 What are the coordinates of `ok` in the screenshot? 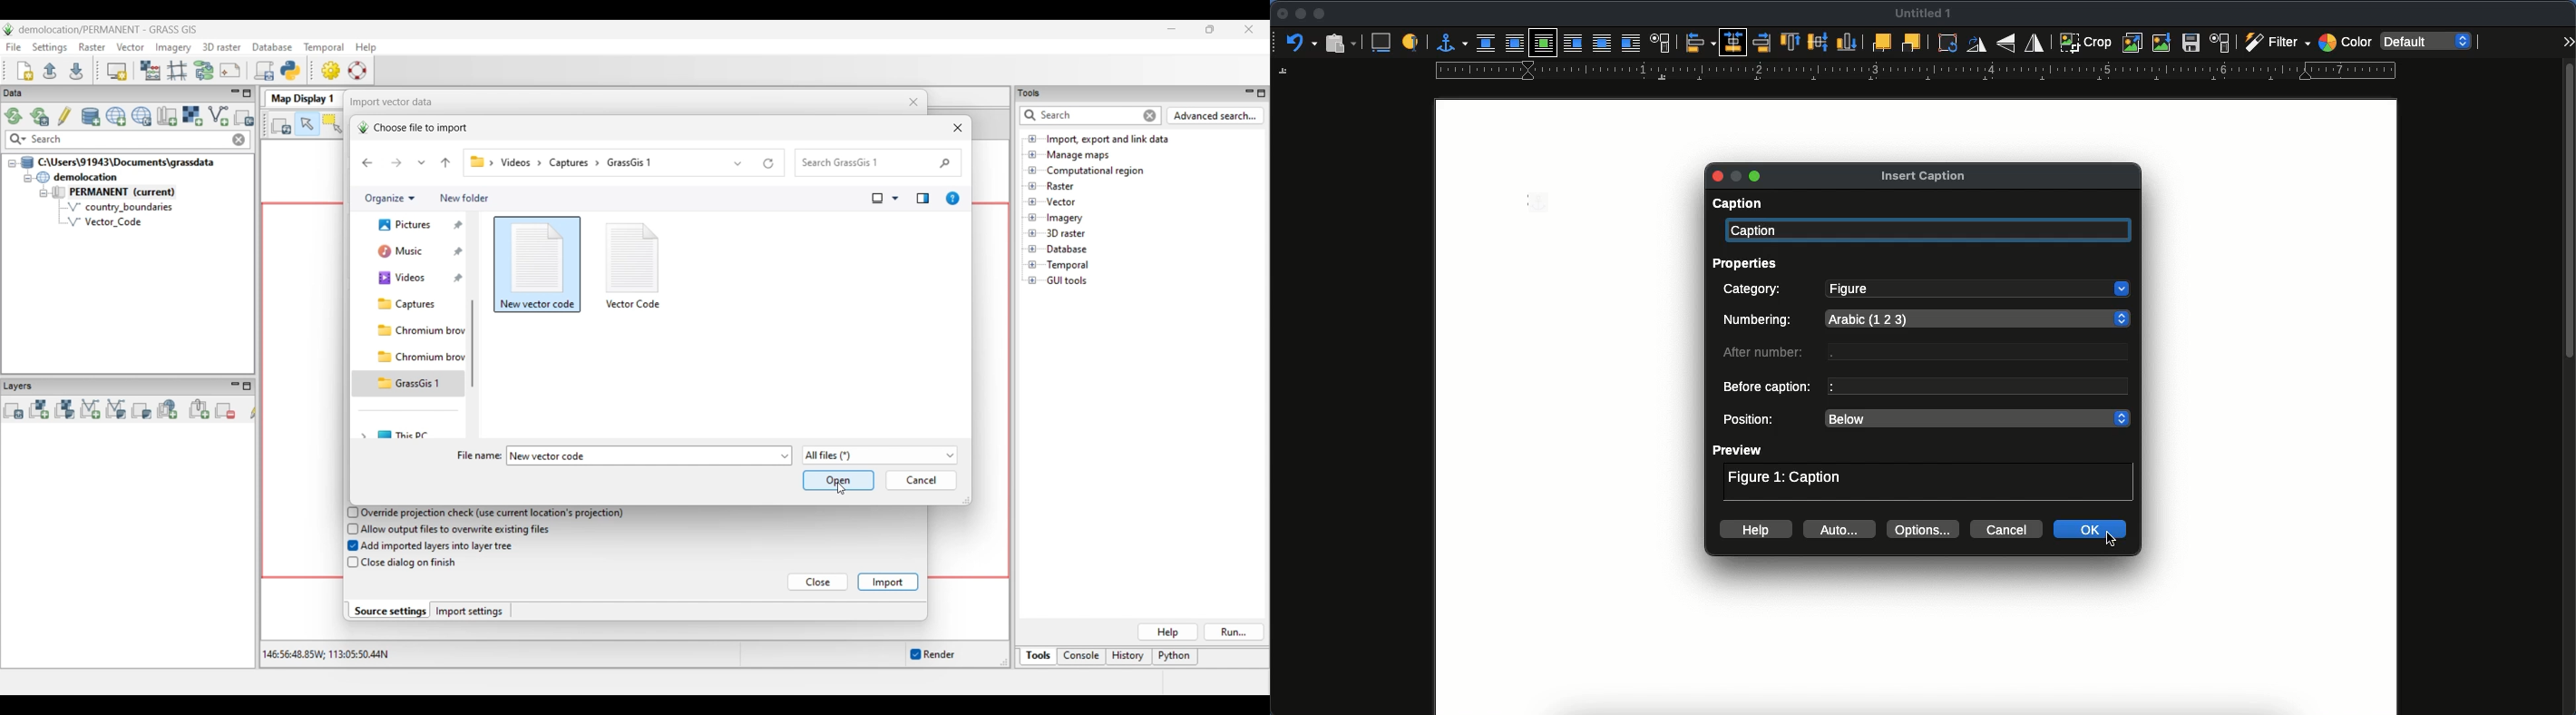 It's located at (2093, 529).